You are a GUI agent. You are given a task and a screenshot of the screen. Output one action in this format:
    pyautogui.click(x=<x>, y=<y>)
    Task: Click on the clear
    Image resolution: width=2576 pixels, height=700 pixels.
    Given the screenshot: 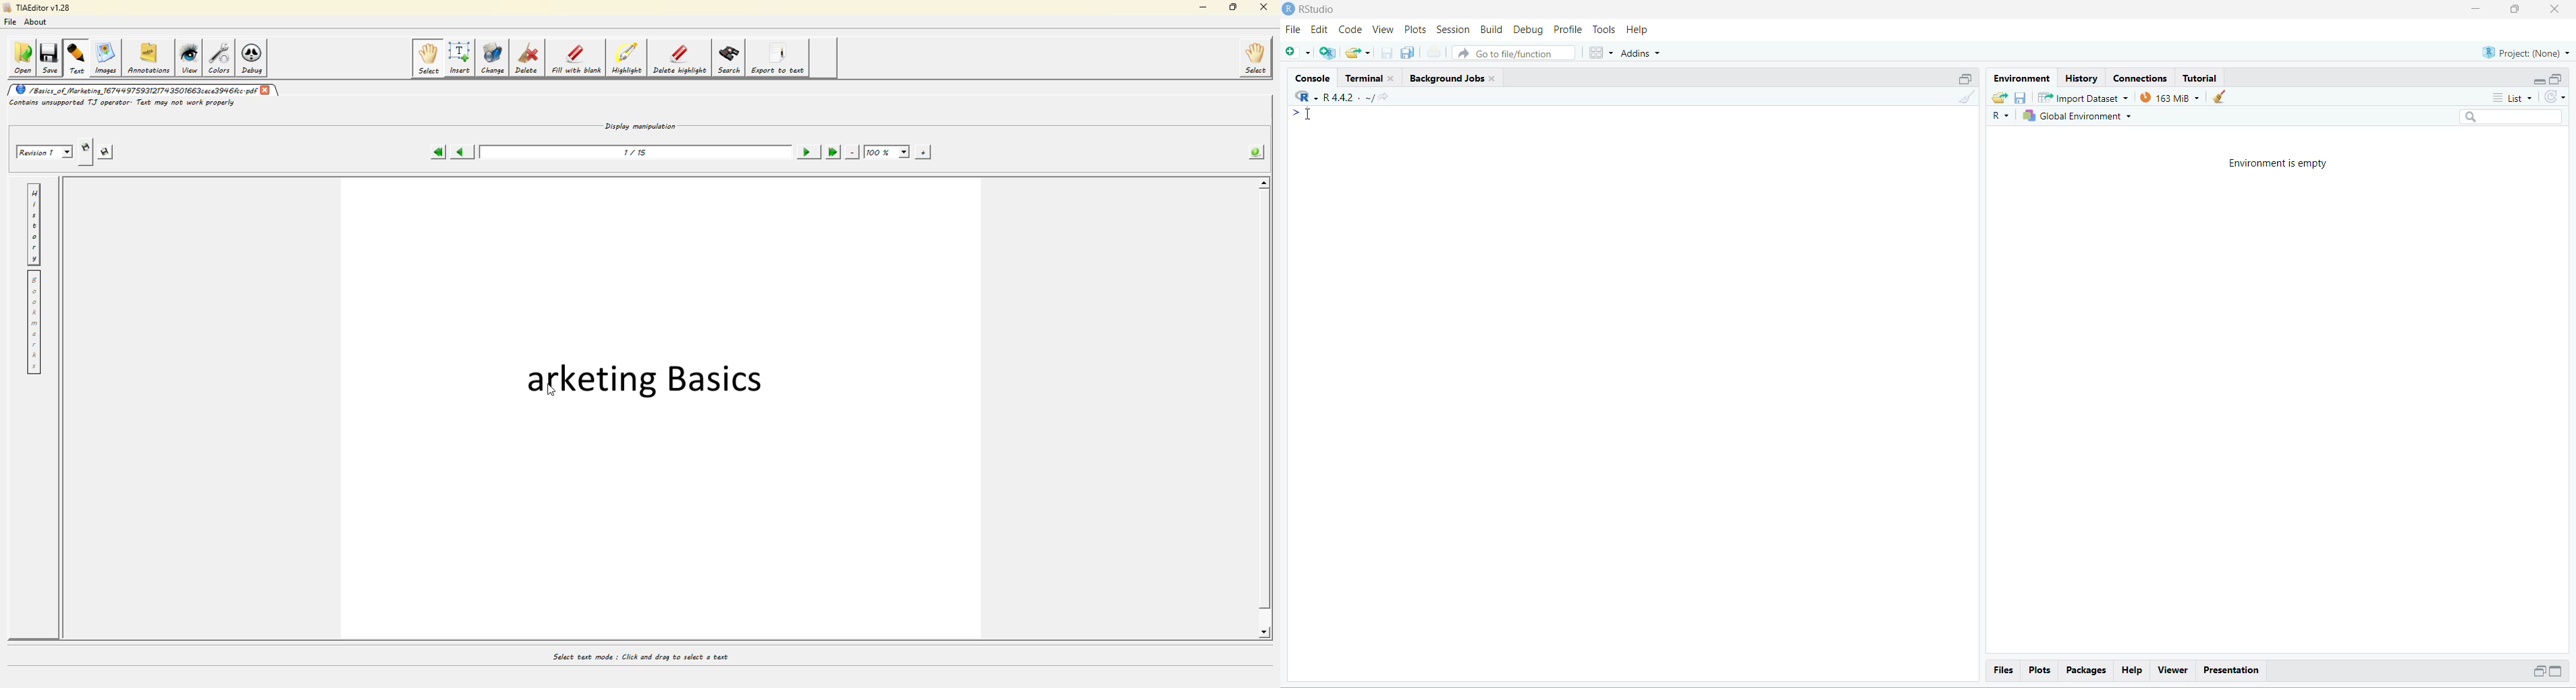 What is the action you would take?
    pyautogui.click(x=2221, y=96)
    